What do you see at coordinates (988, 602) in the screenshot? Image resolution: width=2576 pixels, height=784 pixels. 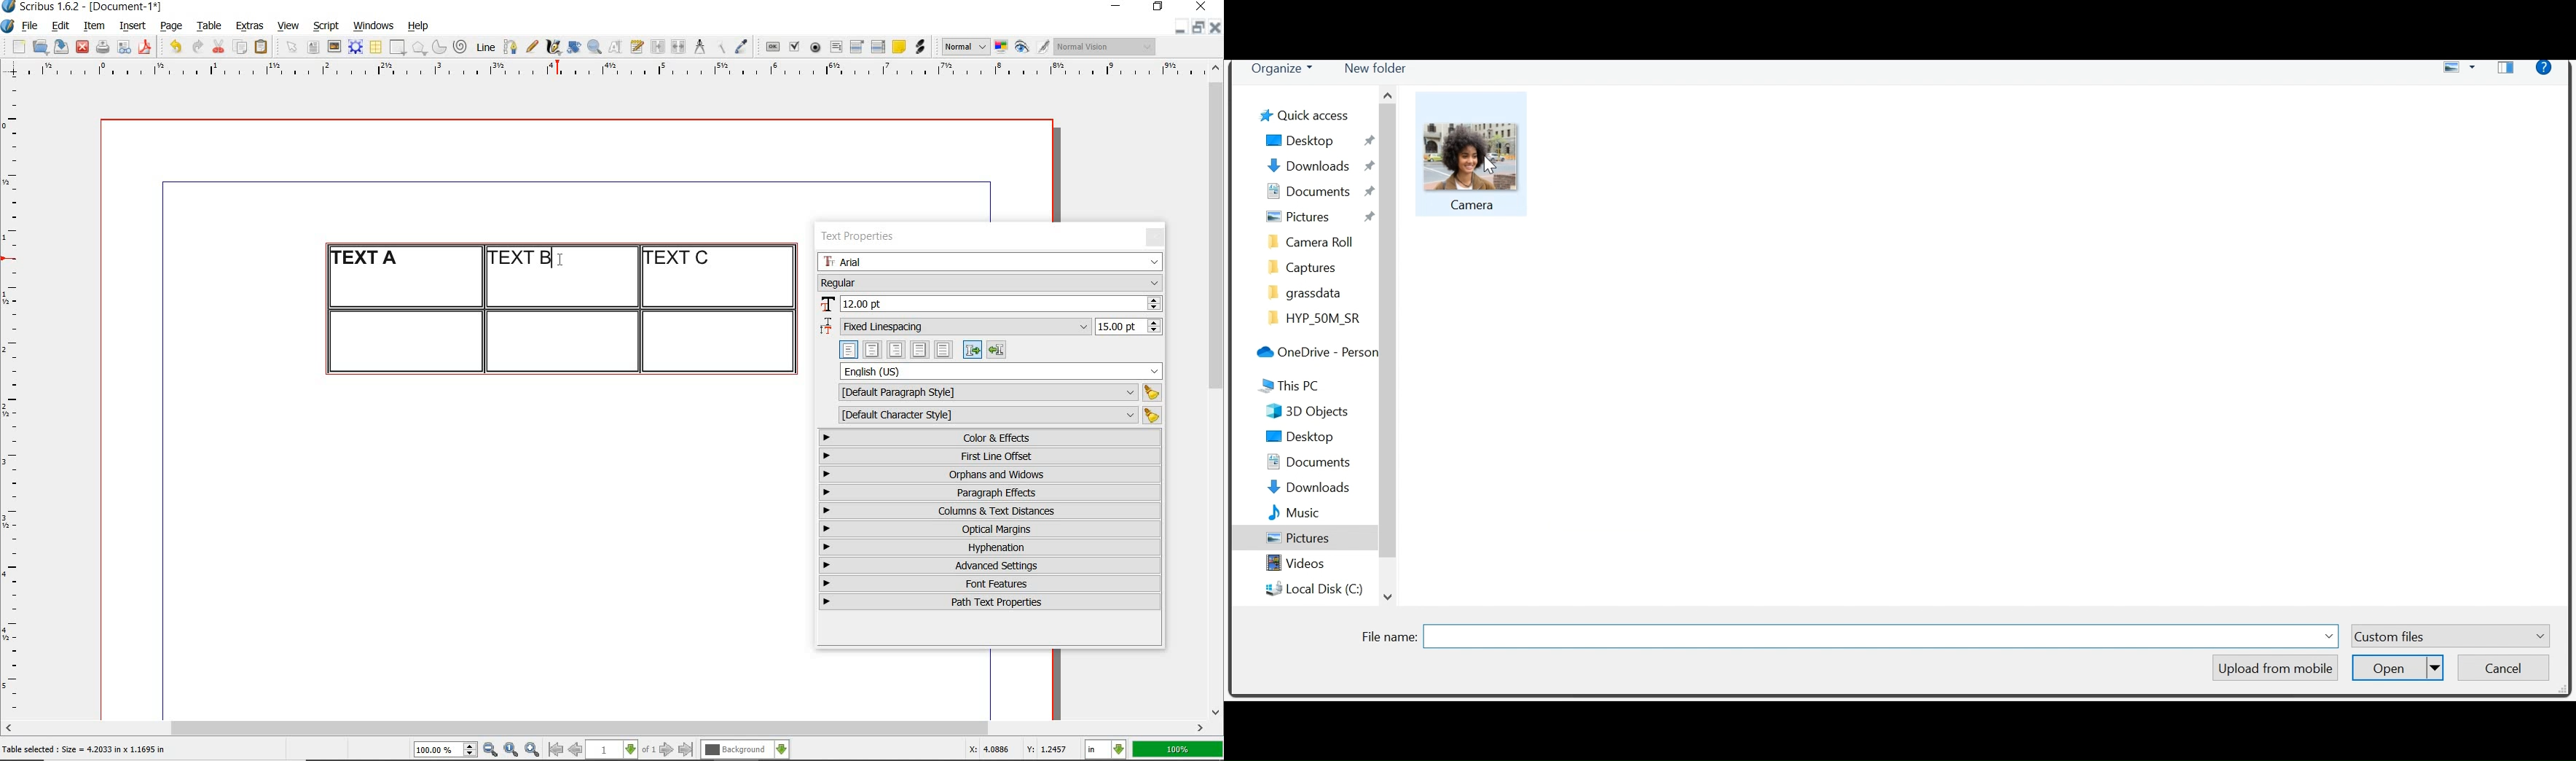 I see `path text properties` at bounding box center [988, 602].